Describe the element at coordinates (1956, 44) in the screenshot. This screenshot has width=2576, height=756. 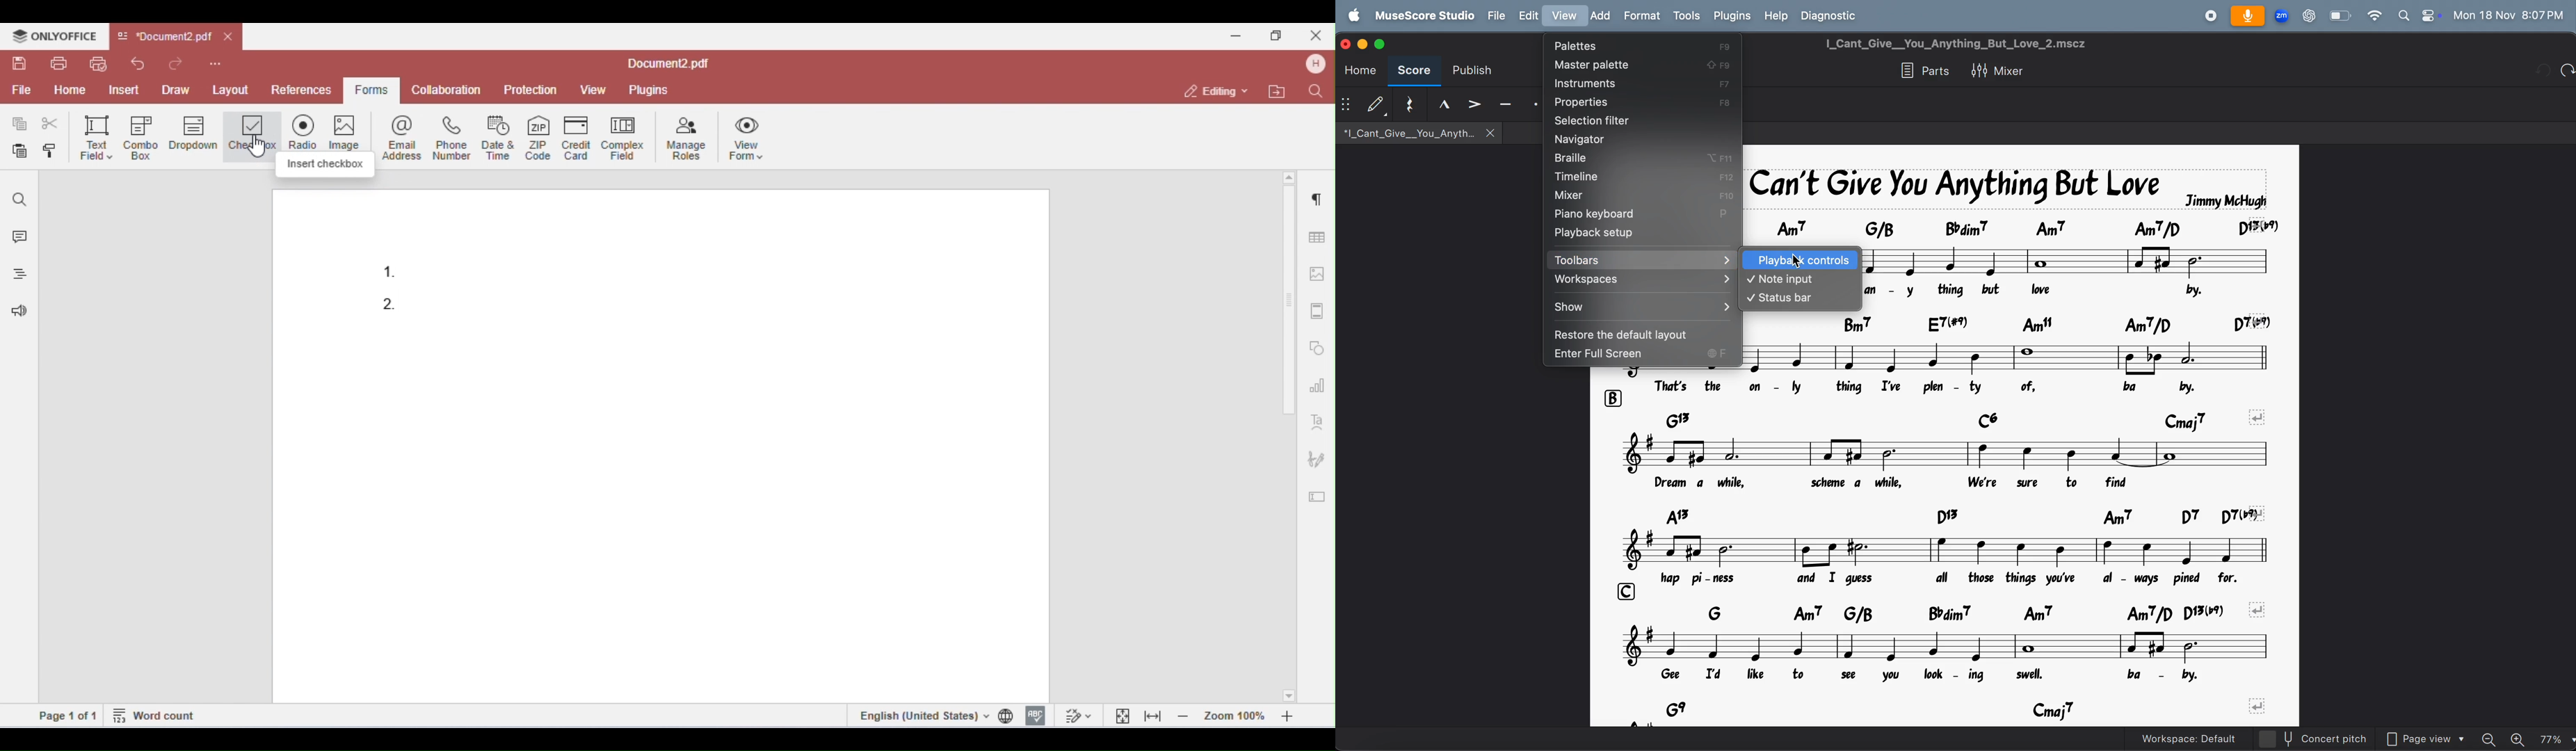
I see `I_Cant_Give__You_Anything_But_Love_2.mscz` at that location.